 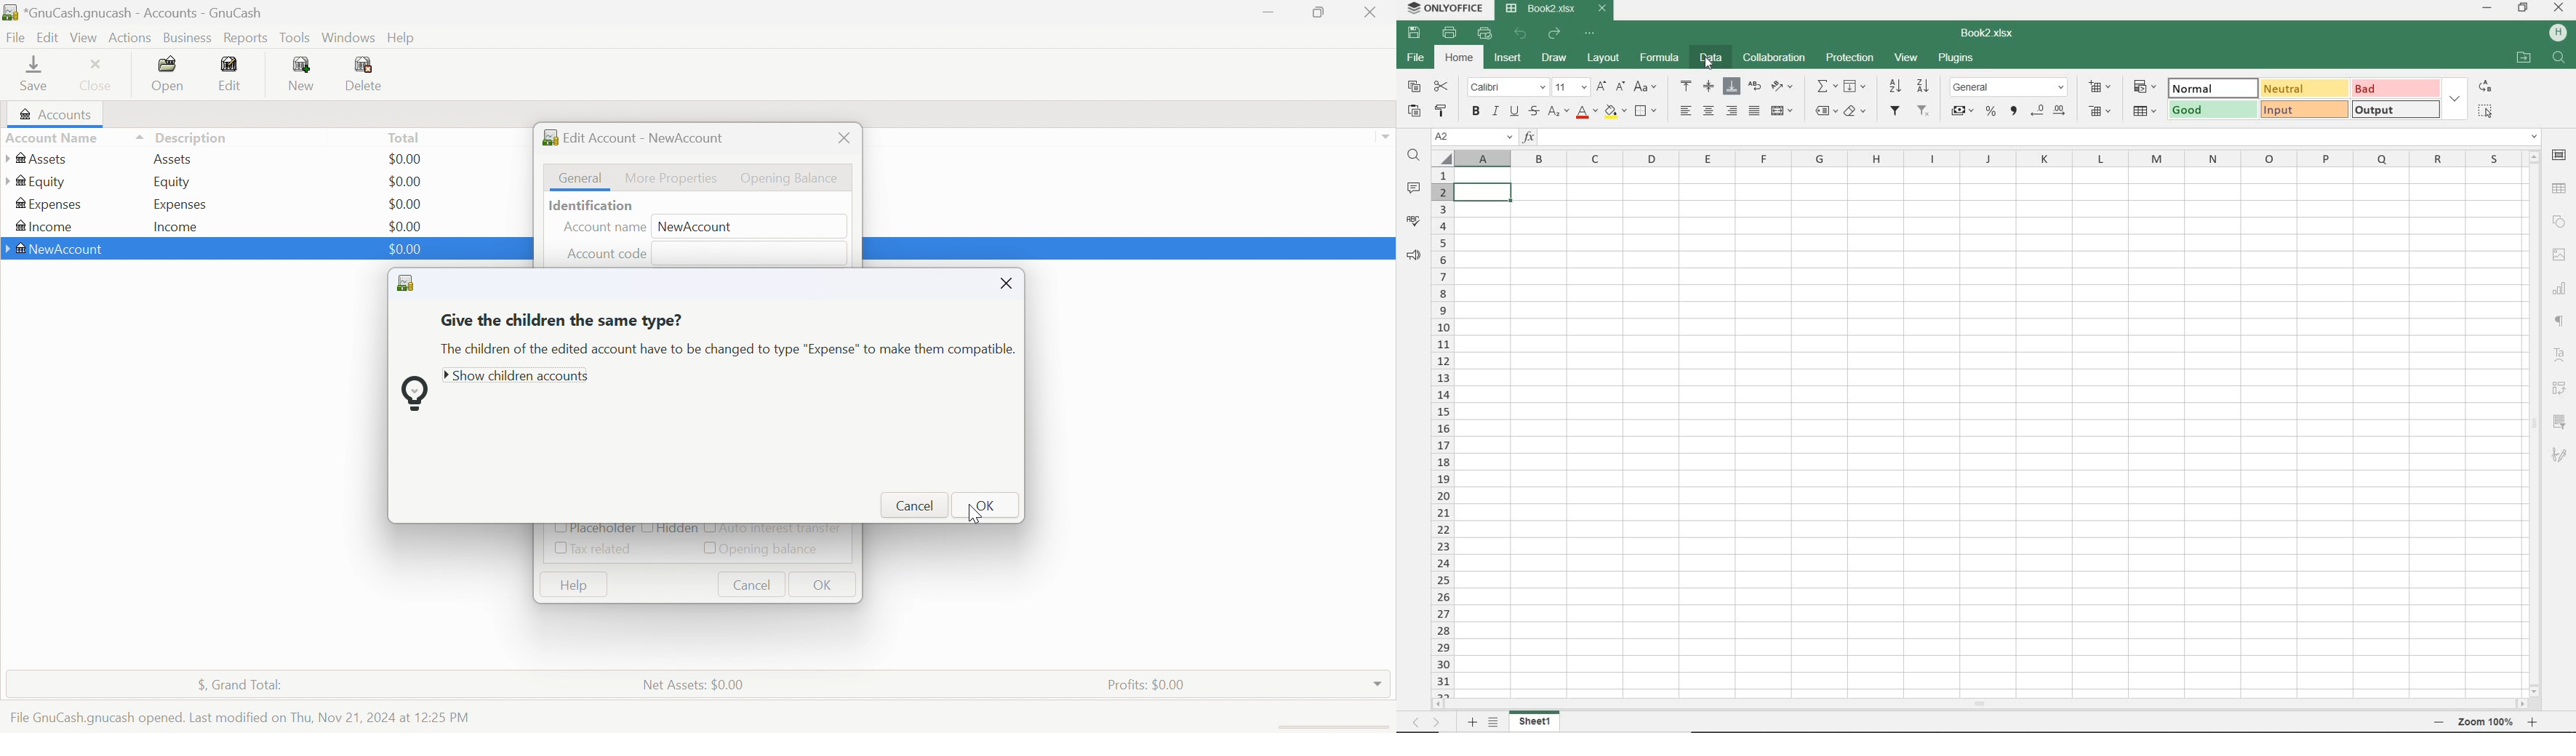 What do you see at coordinates (239, 714) in the screenshot?
I see `File GnuCash.gnucash opened. Last modified on Thu, Nov 21, 2024 at 12:25 PM` at bounding box center [239, 714].